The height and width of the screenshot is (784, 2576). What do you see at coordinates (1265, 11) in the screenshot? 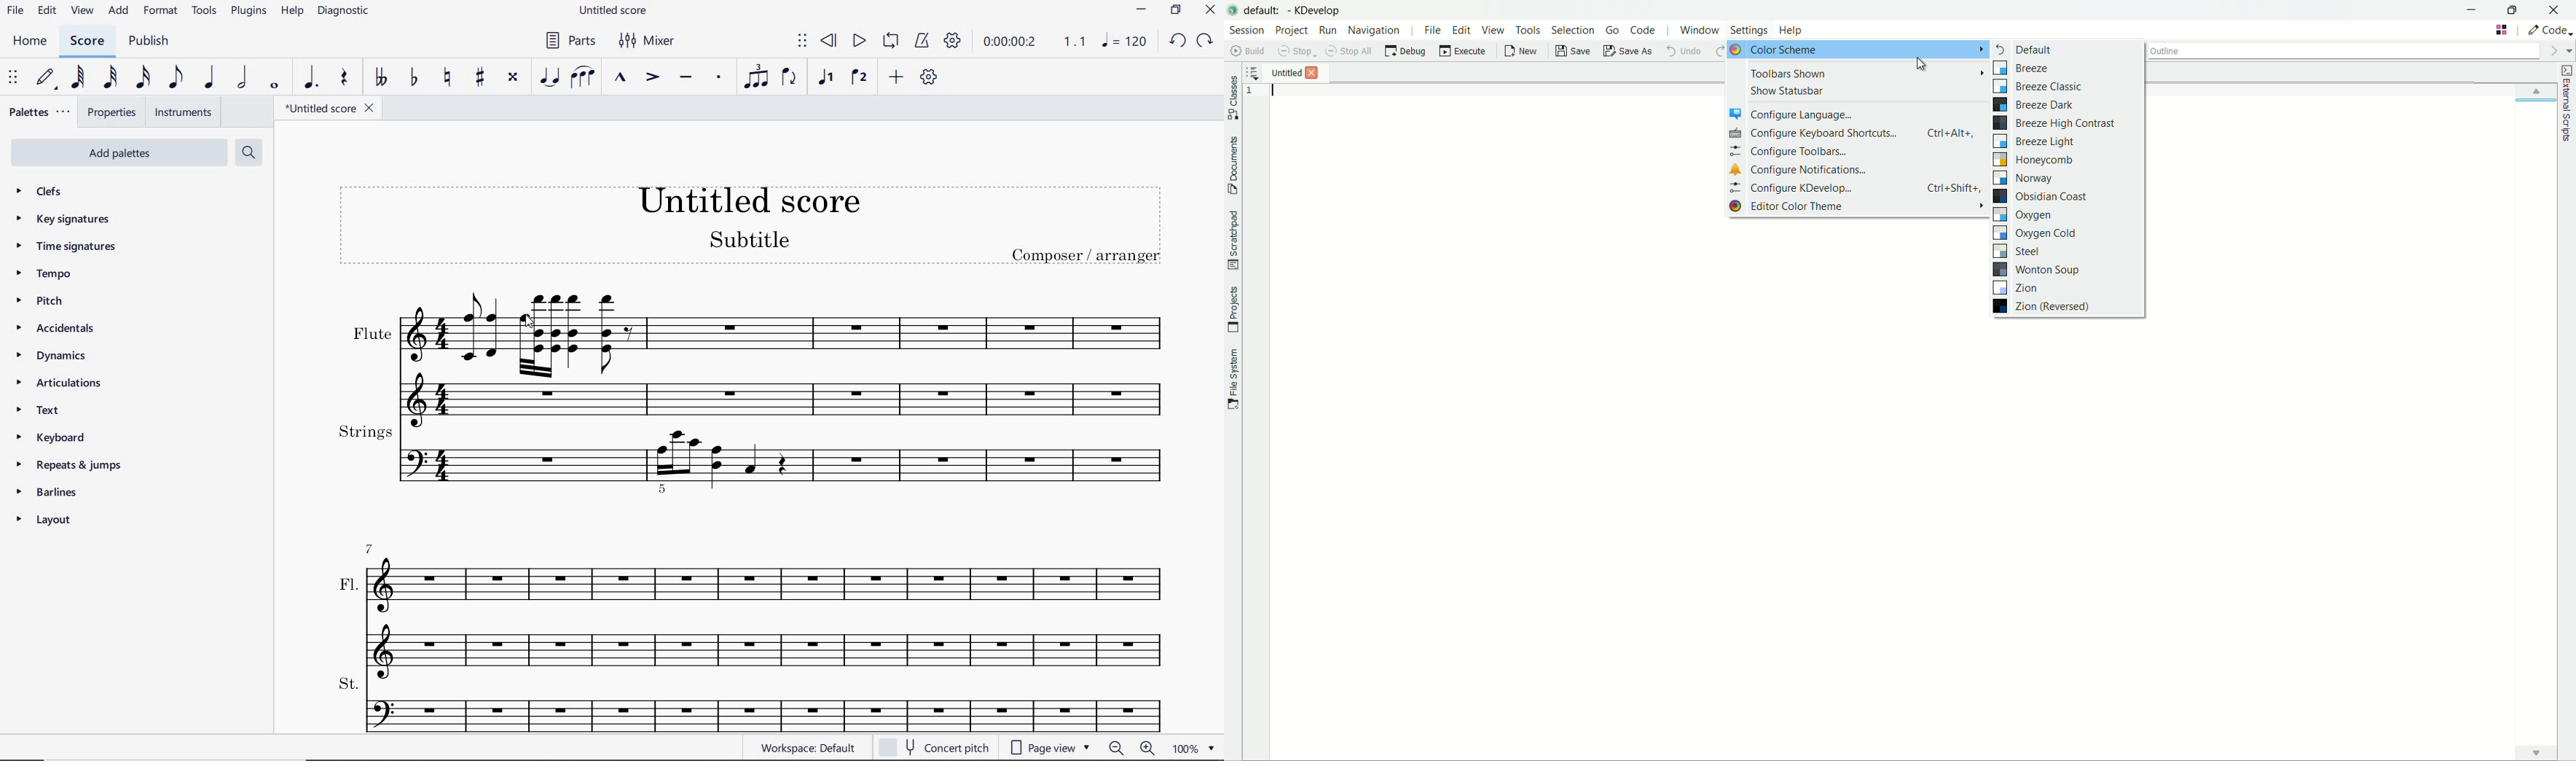
I see `default` at bounding box center [1265, 11].